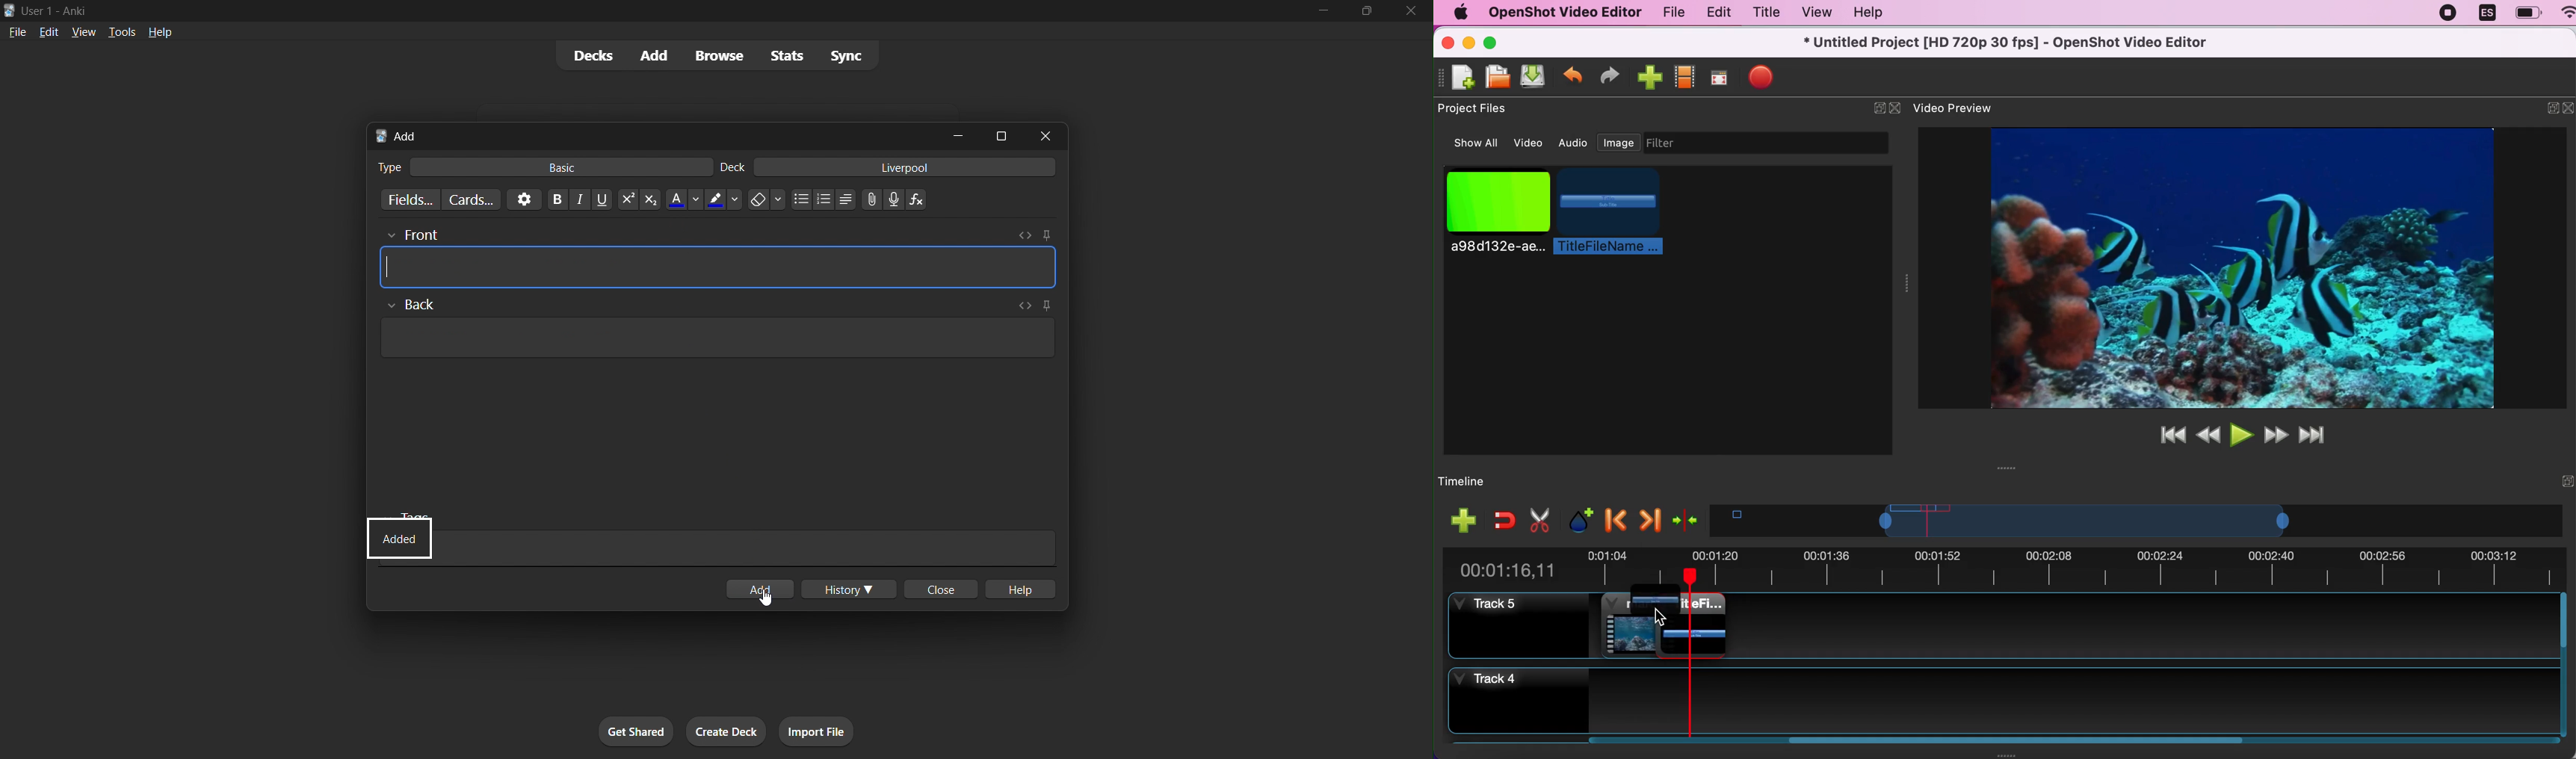  Describe the element at coordinates (1041, 134) in the screenshot. I see `close` at that location.